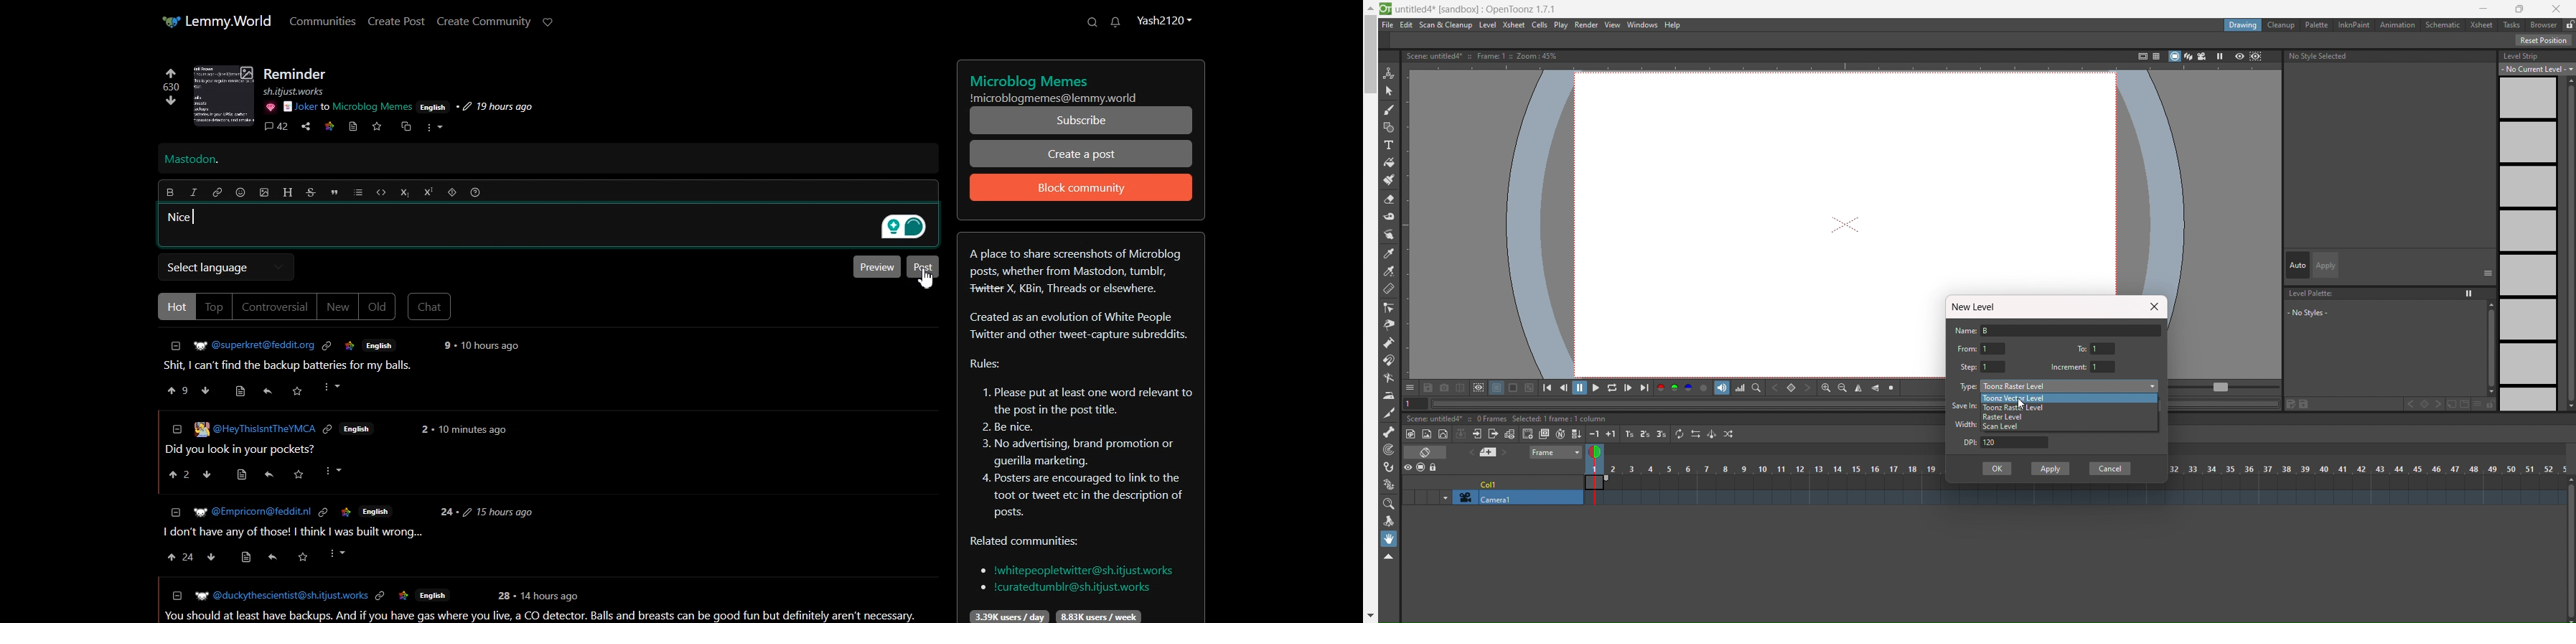 The width and height of the screenshot is (2576, 644). I want to click on » 2, so click(176, 476).